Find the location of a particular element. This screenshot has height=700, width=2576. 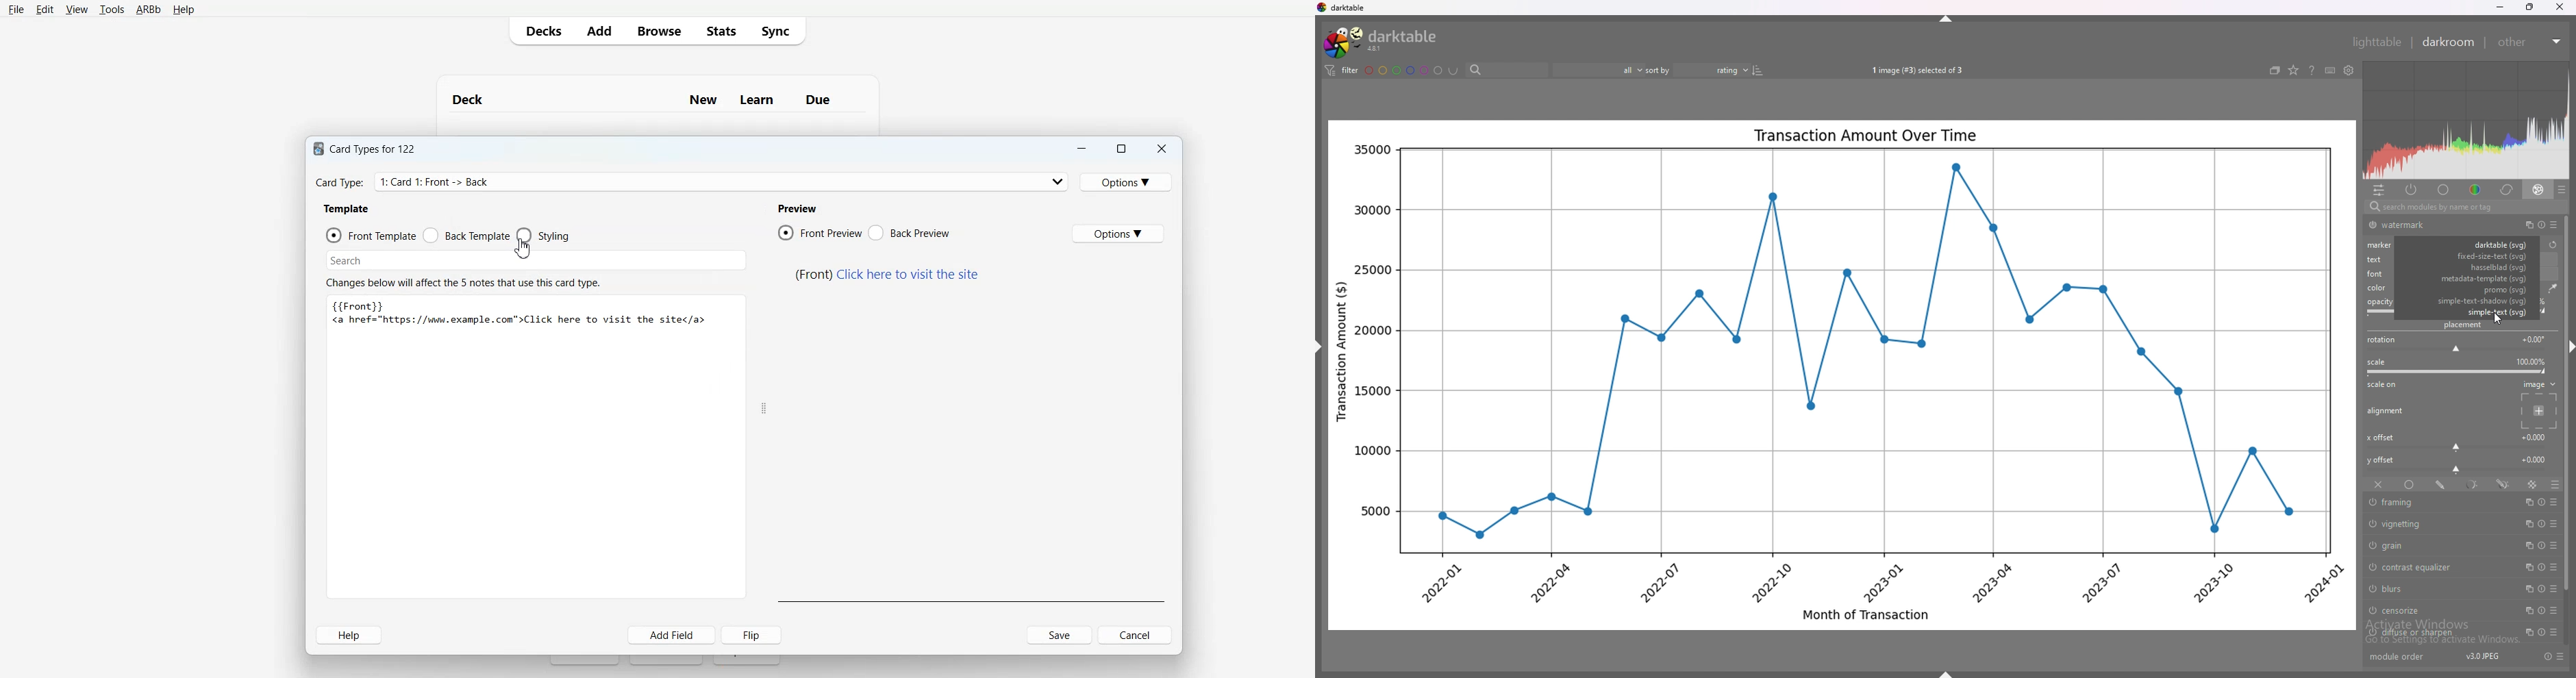

alignment is located at coordinates (2387, 411).